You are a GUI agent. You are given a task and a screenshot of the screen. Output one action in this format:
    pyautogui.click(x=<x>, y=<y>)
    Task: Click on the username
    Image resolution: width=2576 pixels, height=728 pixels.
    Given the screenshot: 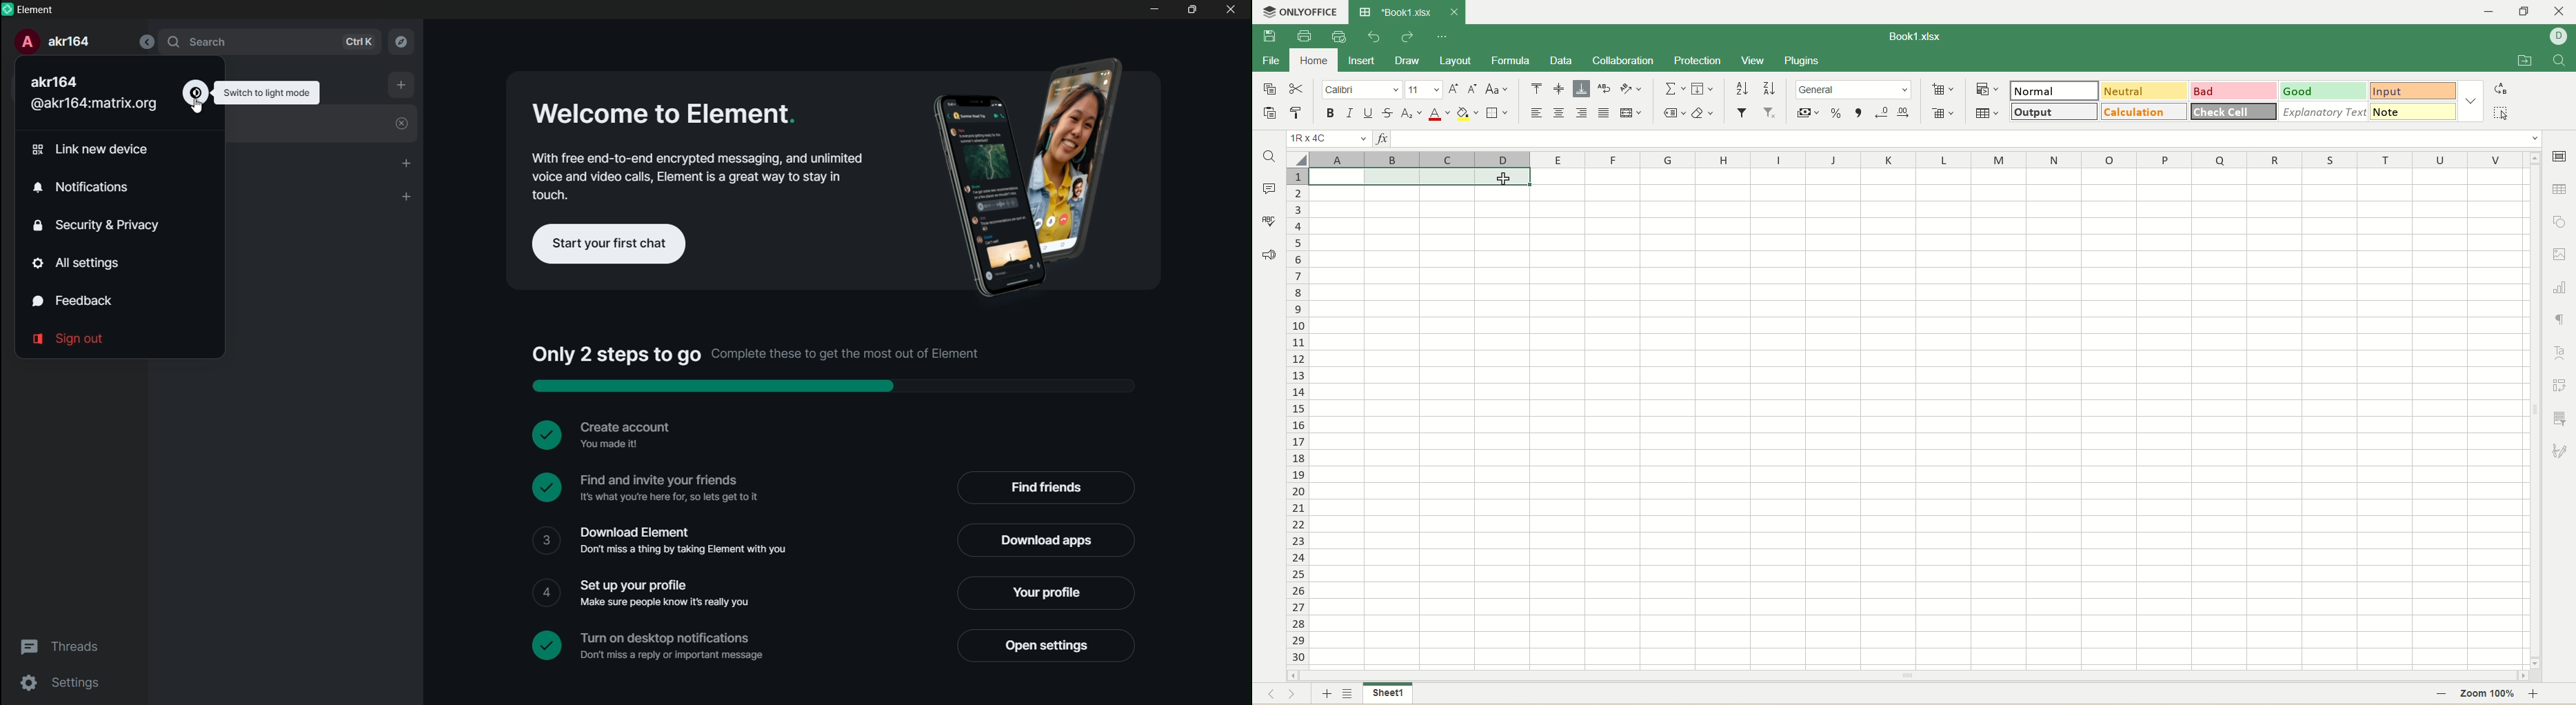 What is the action you would take?
    pyautogui.click(x=2559, y=37)
    